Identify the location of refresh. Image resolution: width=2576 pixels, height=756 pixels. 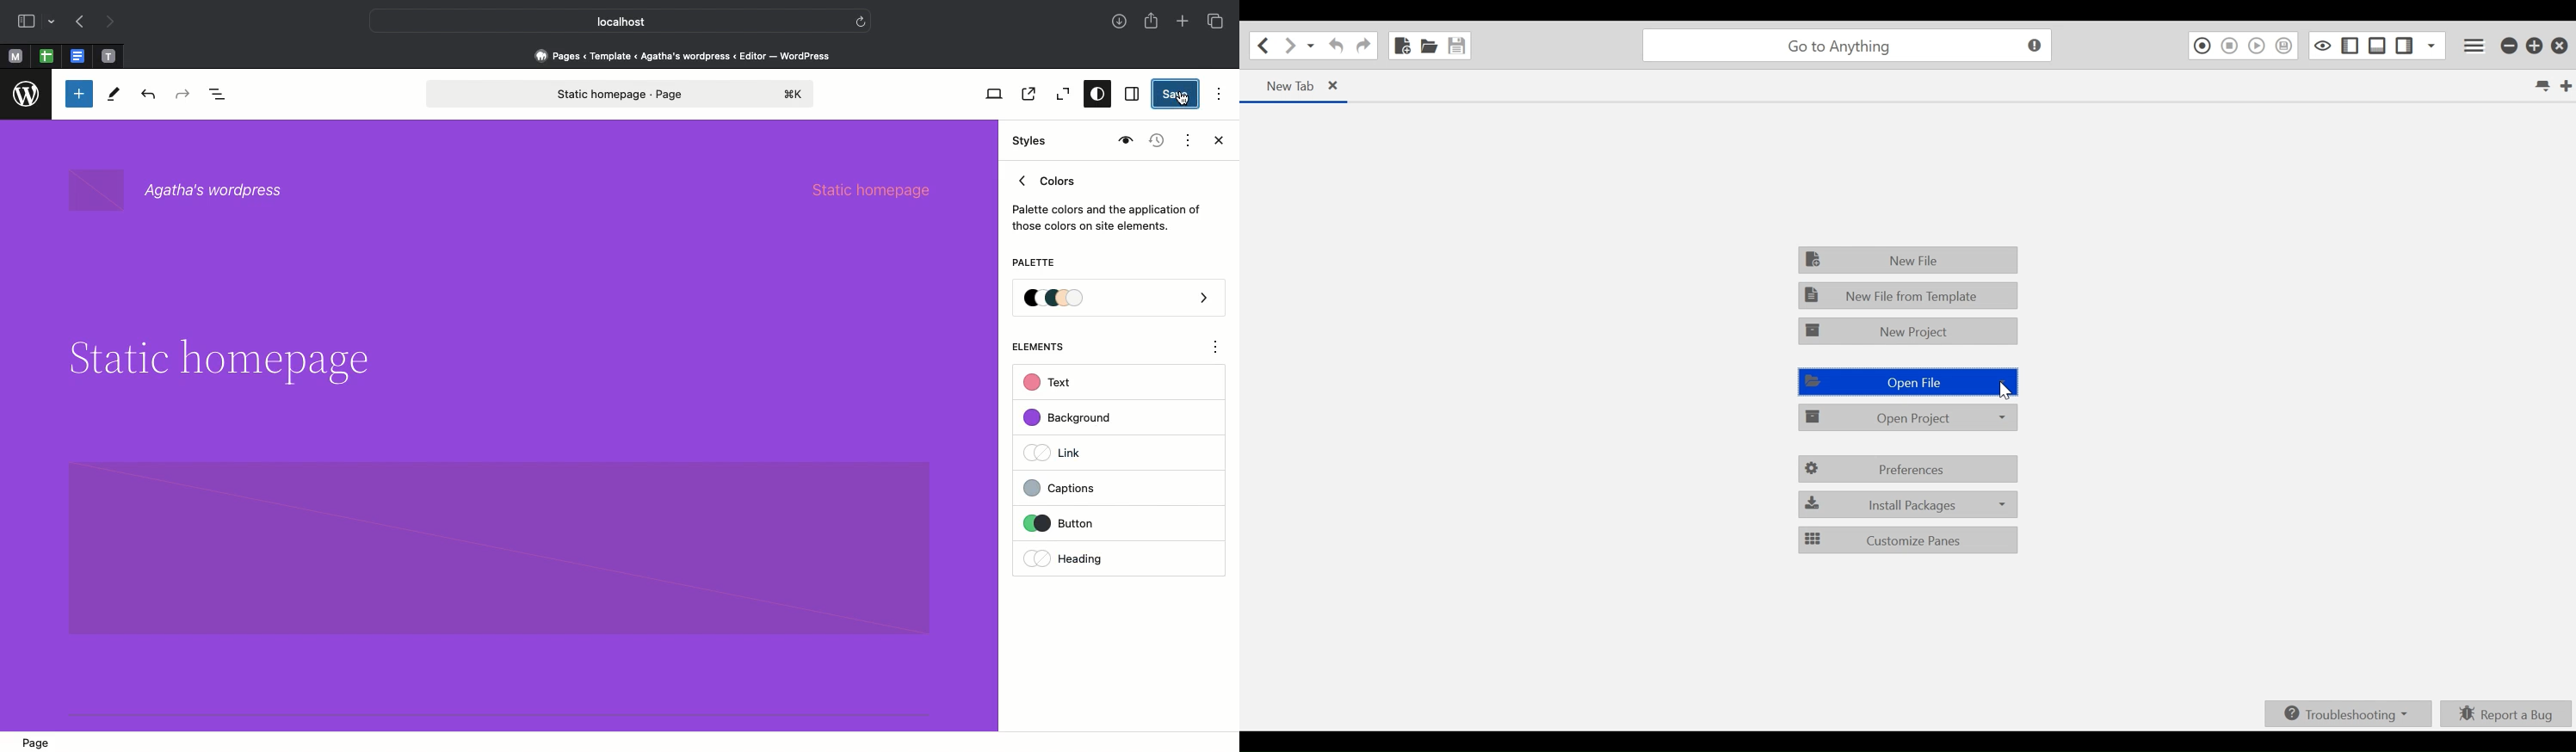
(861, 20).